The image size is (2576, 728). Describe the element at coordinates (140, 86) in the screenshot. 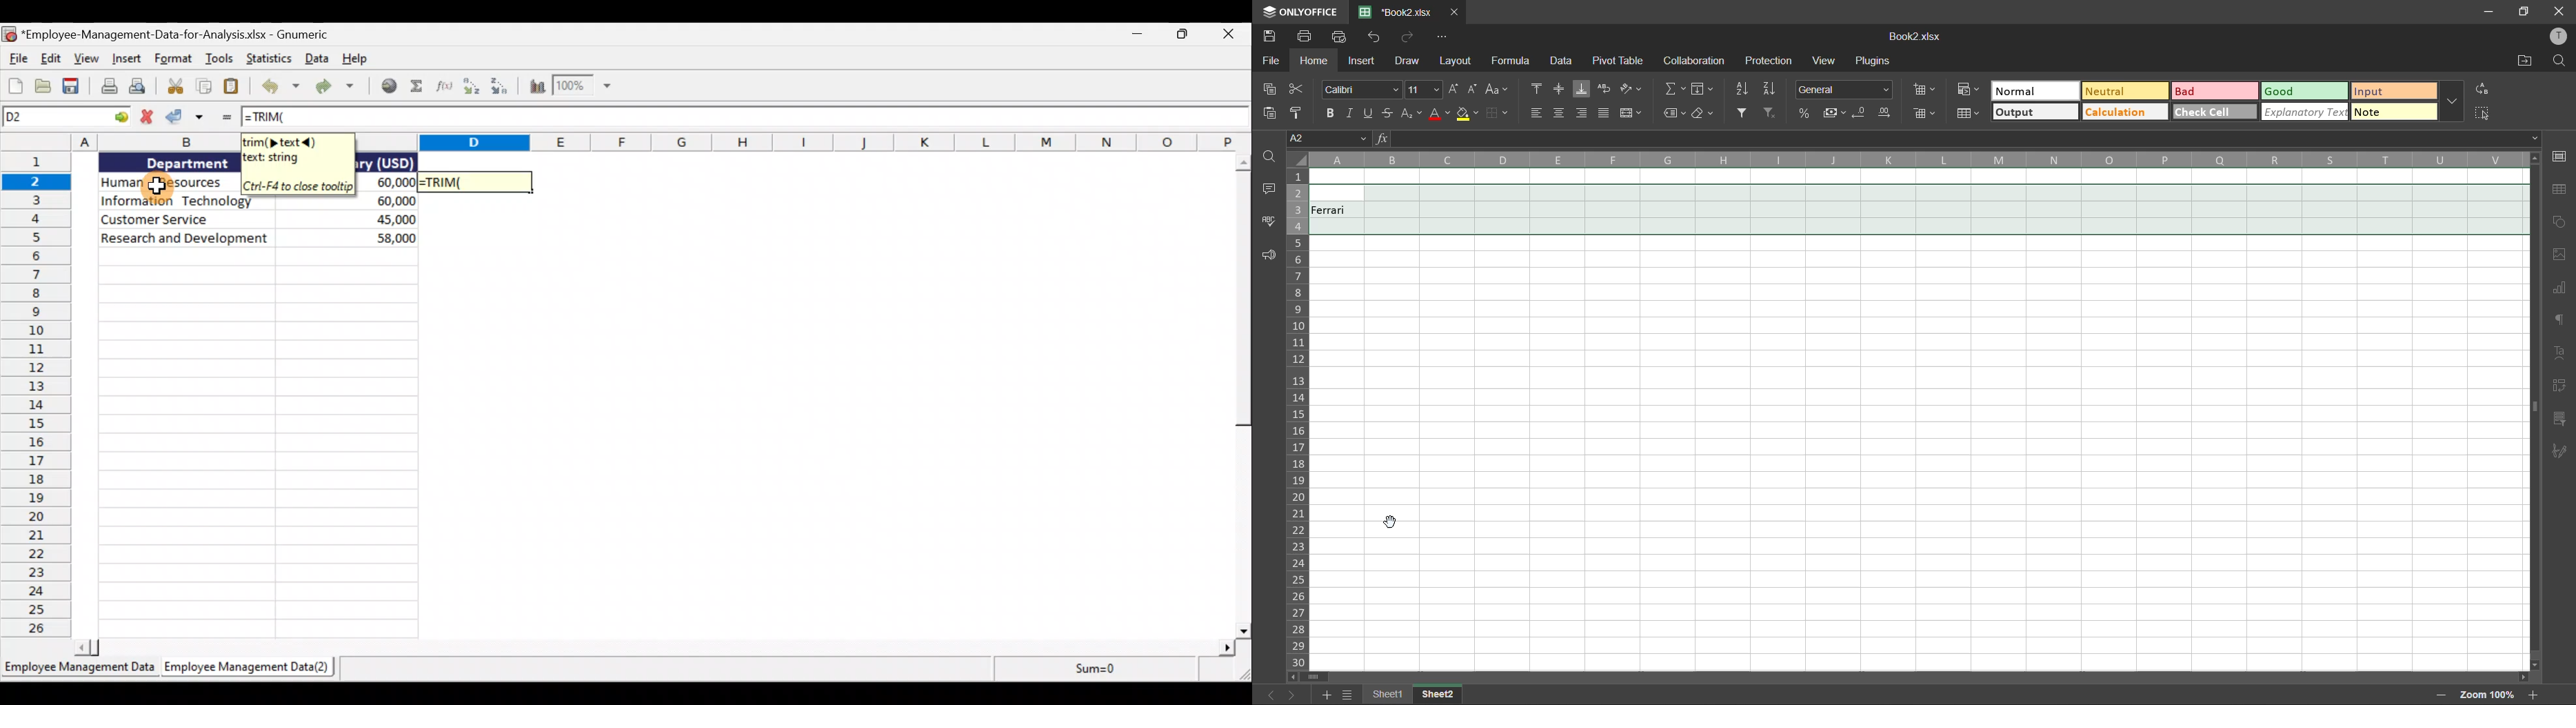

I see `Print preview` at that location.